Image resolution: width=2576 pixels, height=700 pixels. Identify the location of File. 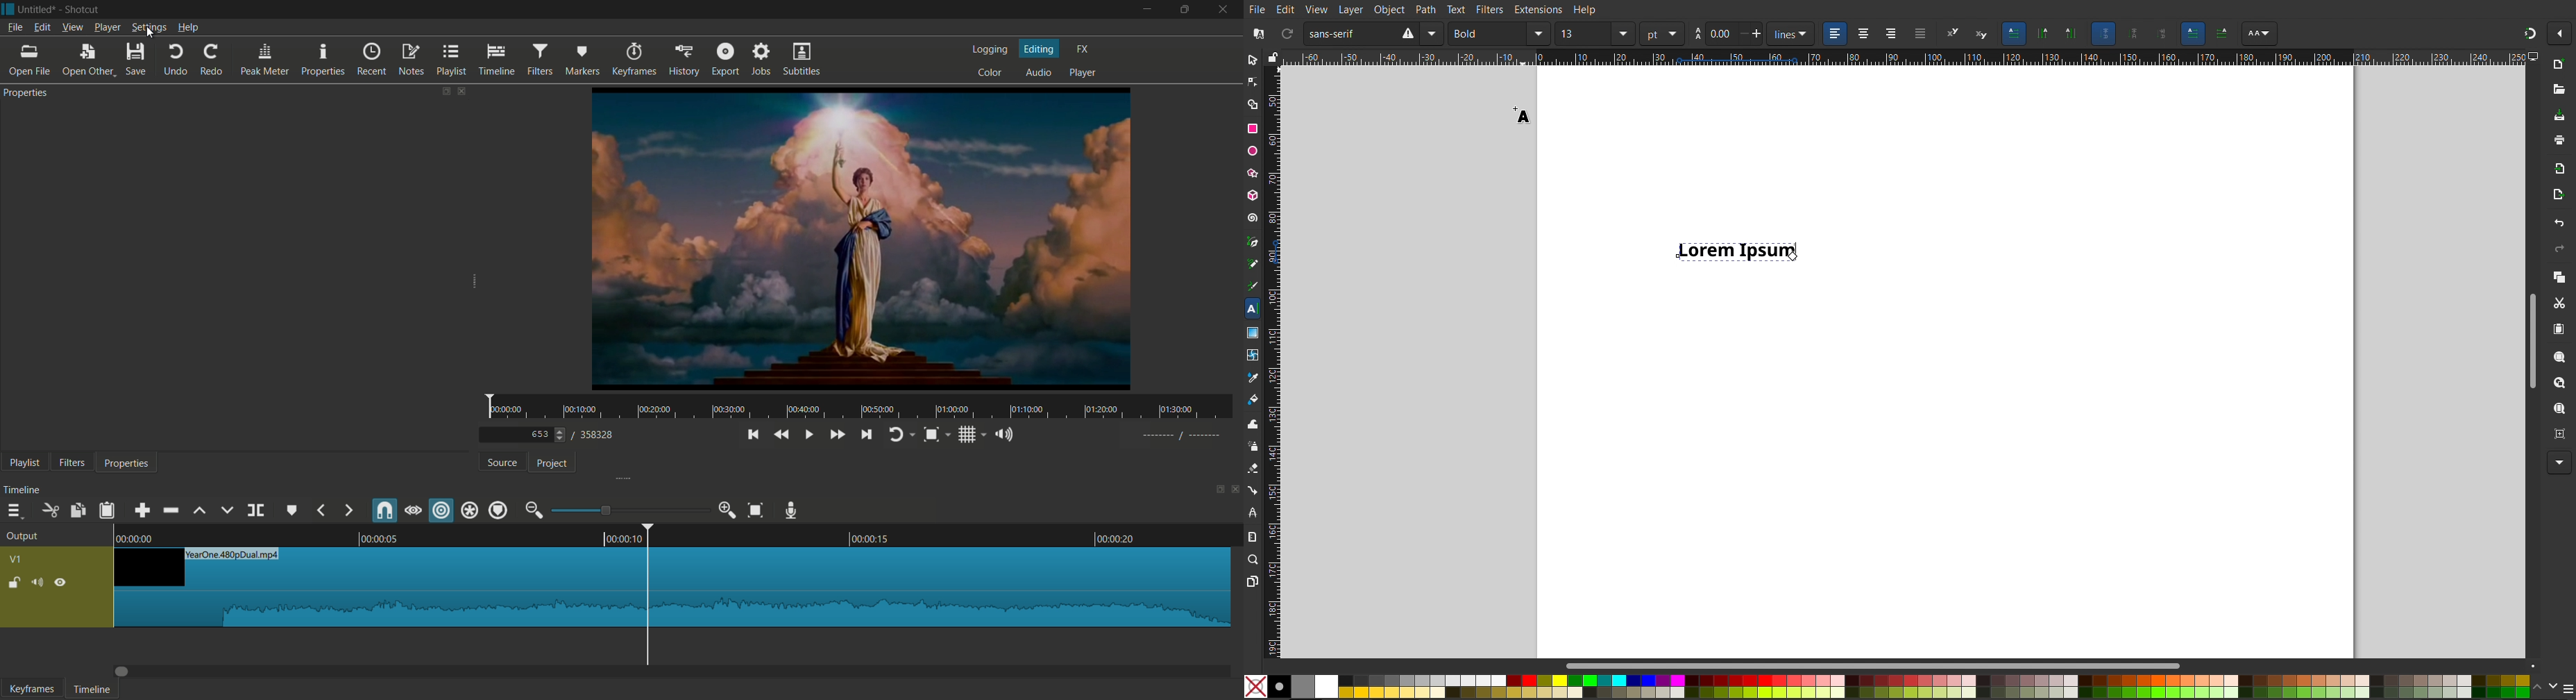
(1259, 8).